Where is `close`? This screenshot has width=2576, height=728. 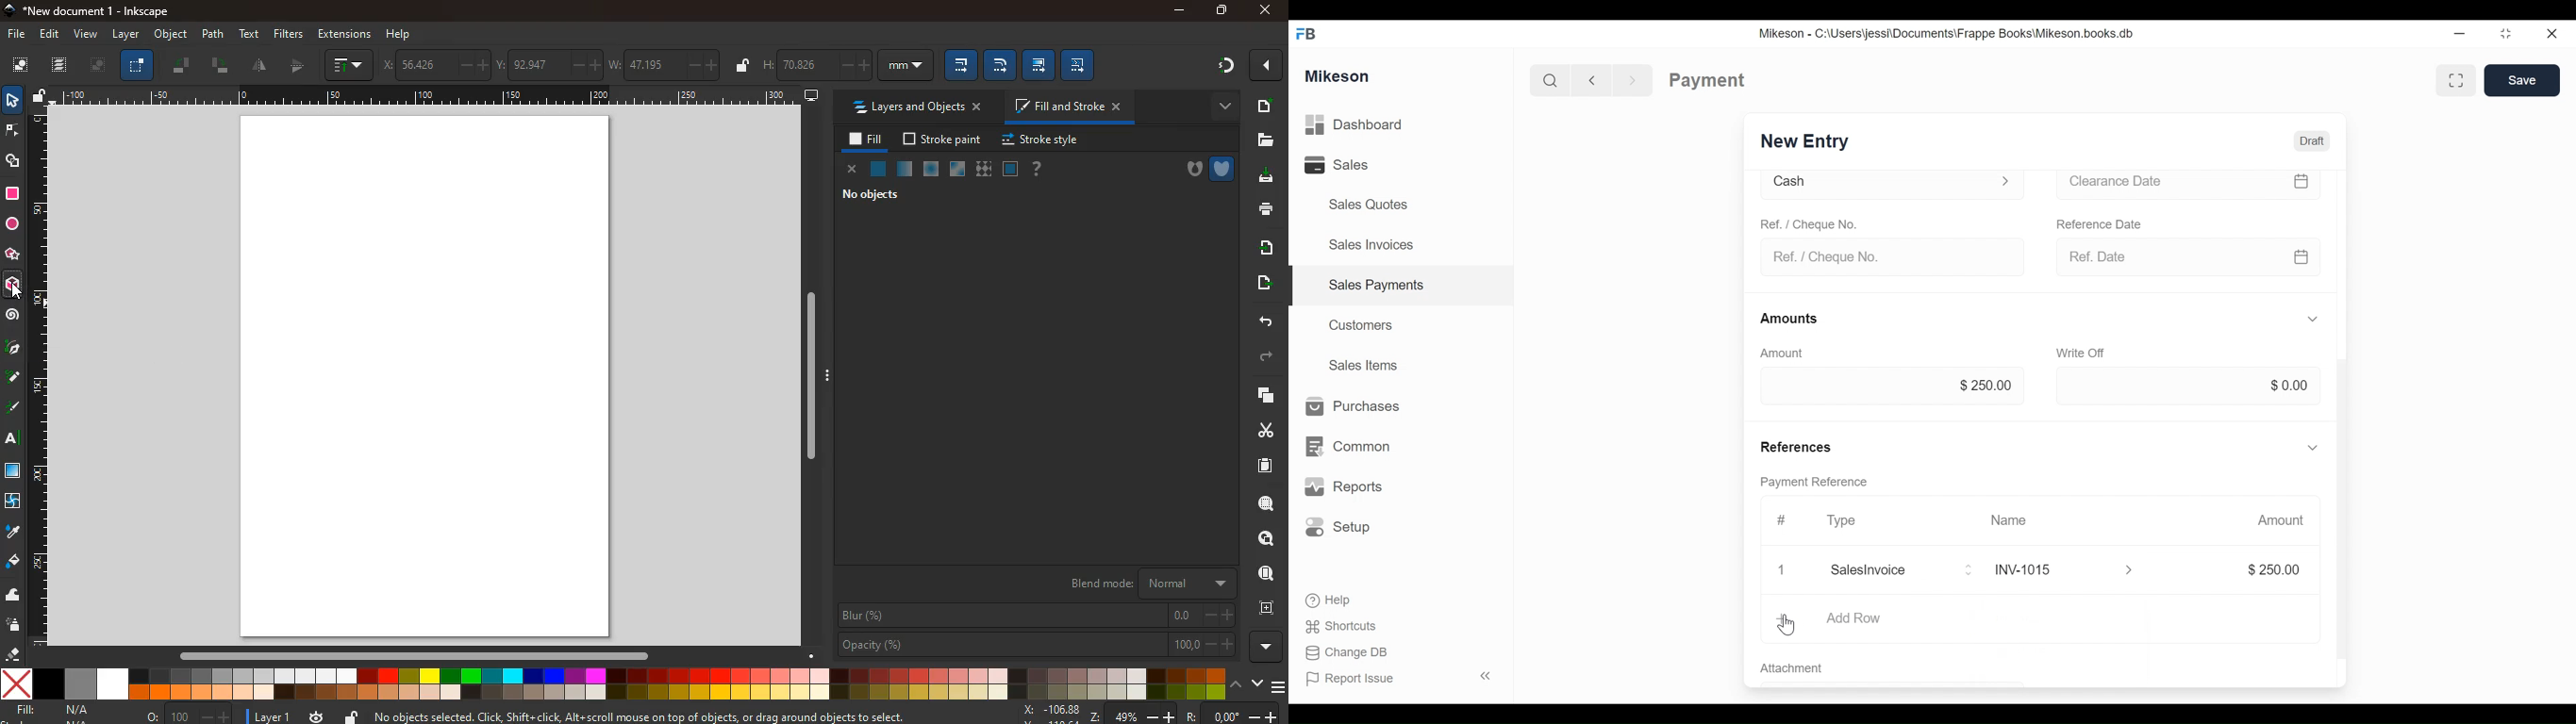
close is located at coordinates (1263, 11).